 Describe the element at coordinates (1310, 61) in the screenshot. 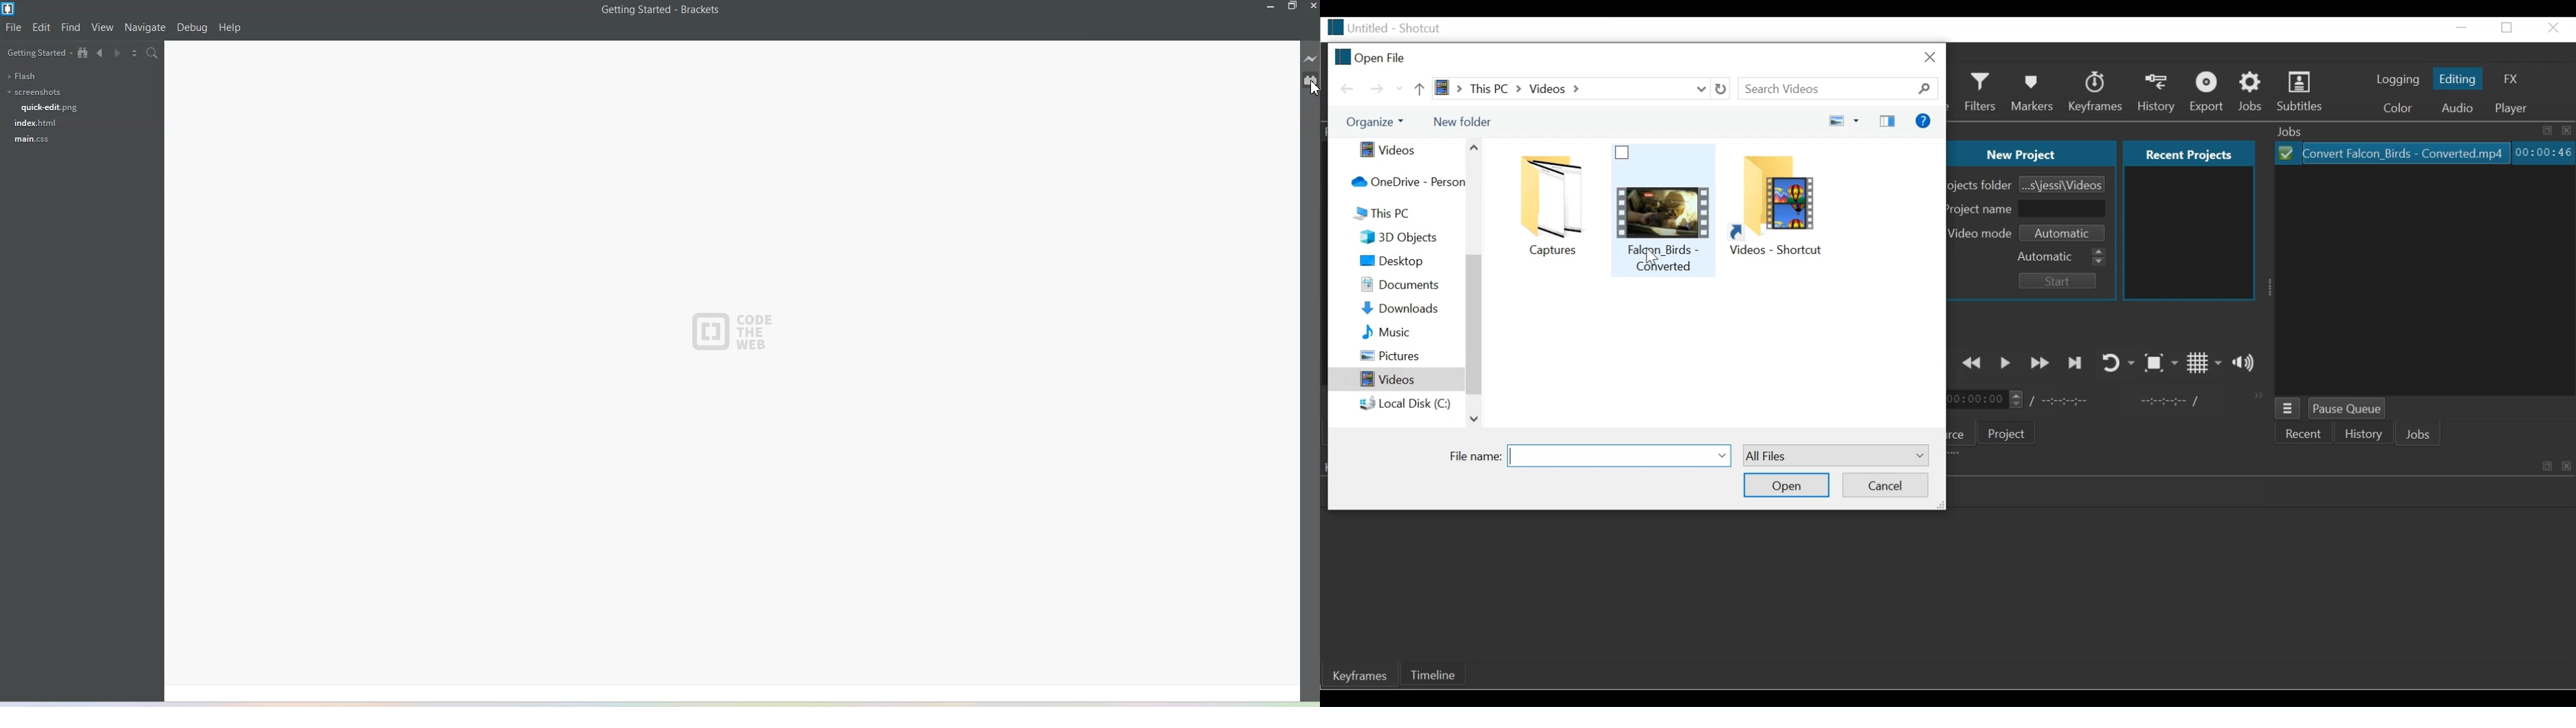

I see `Live Preview` at that location.